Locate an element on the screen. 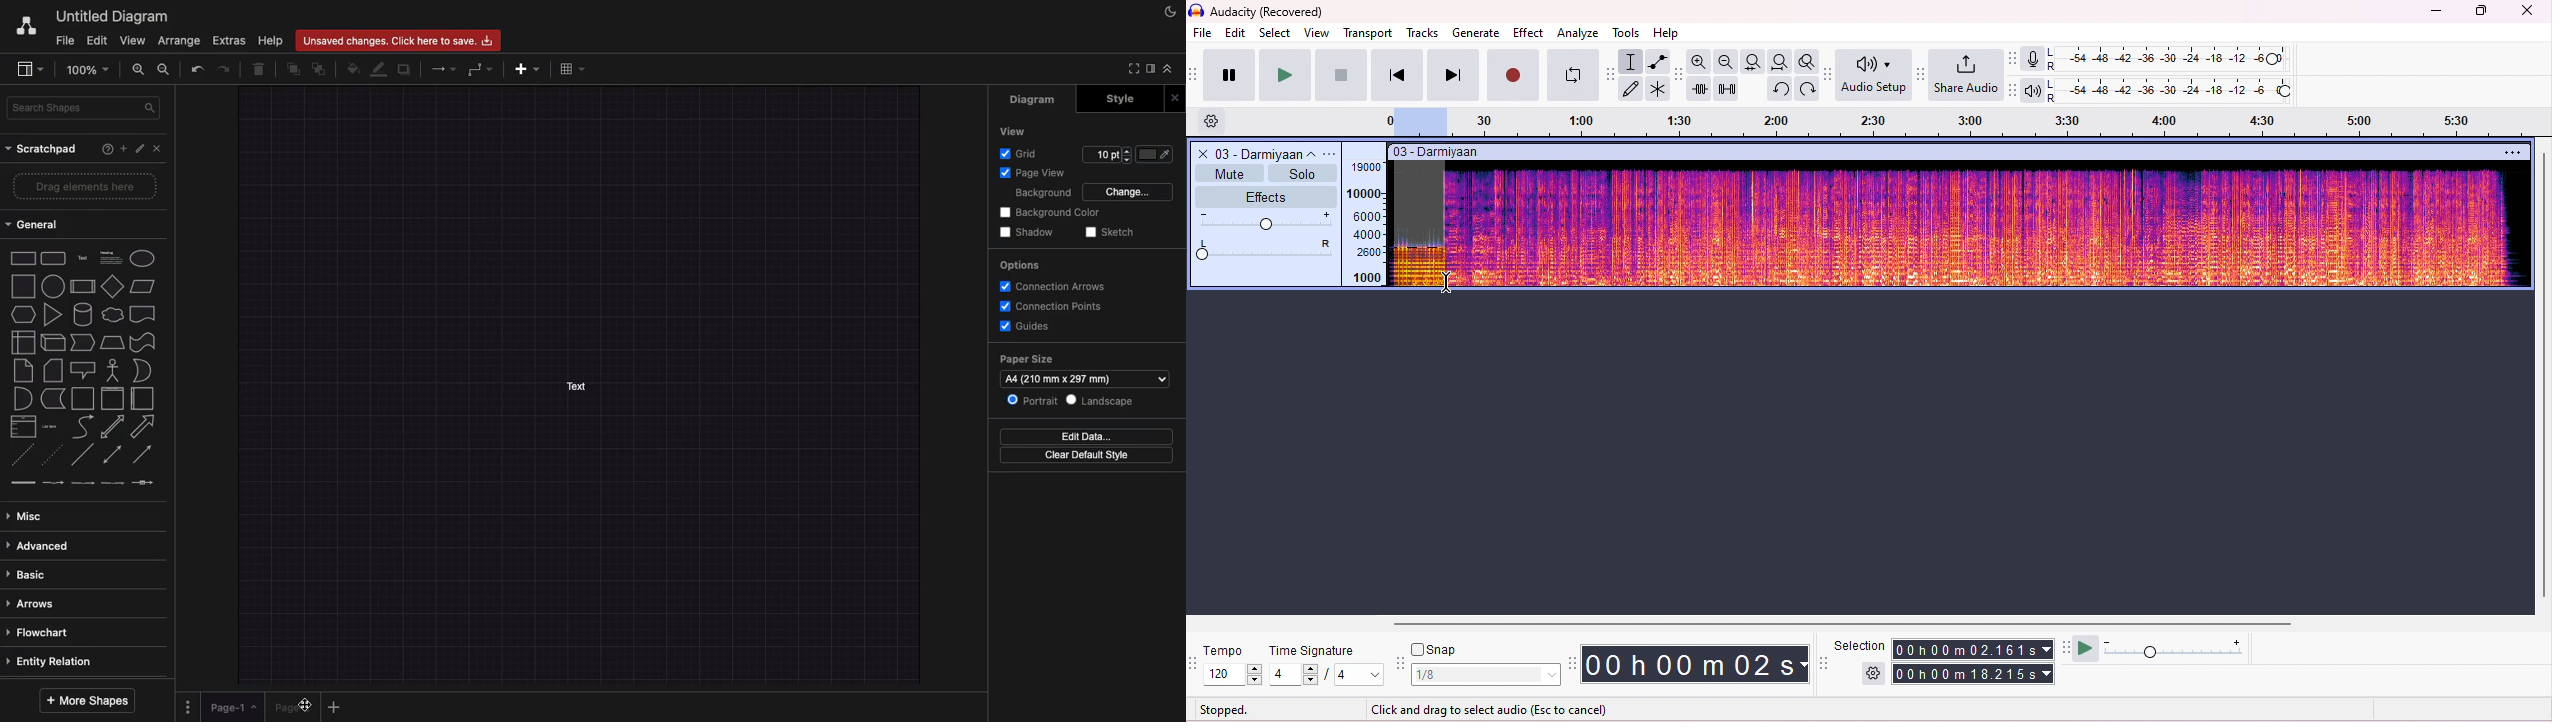 Image resolution: width=2576 pixels, height=728 pixels. toggle zoom is located at coordinates (1806, 61).